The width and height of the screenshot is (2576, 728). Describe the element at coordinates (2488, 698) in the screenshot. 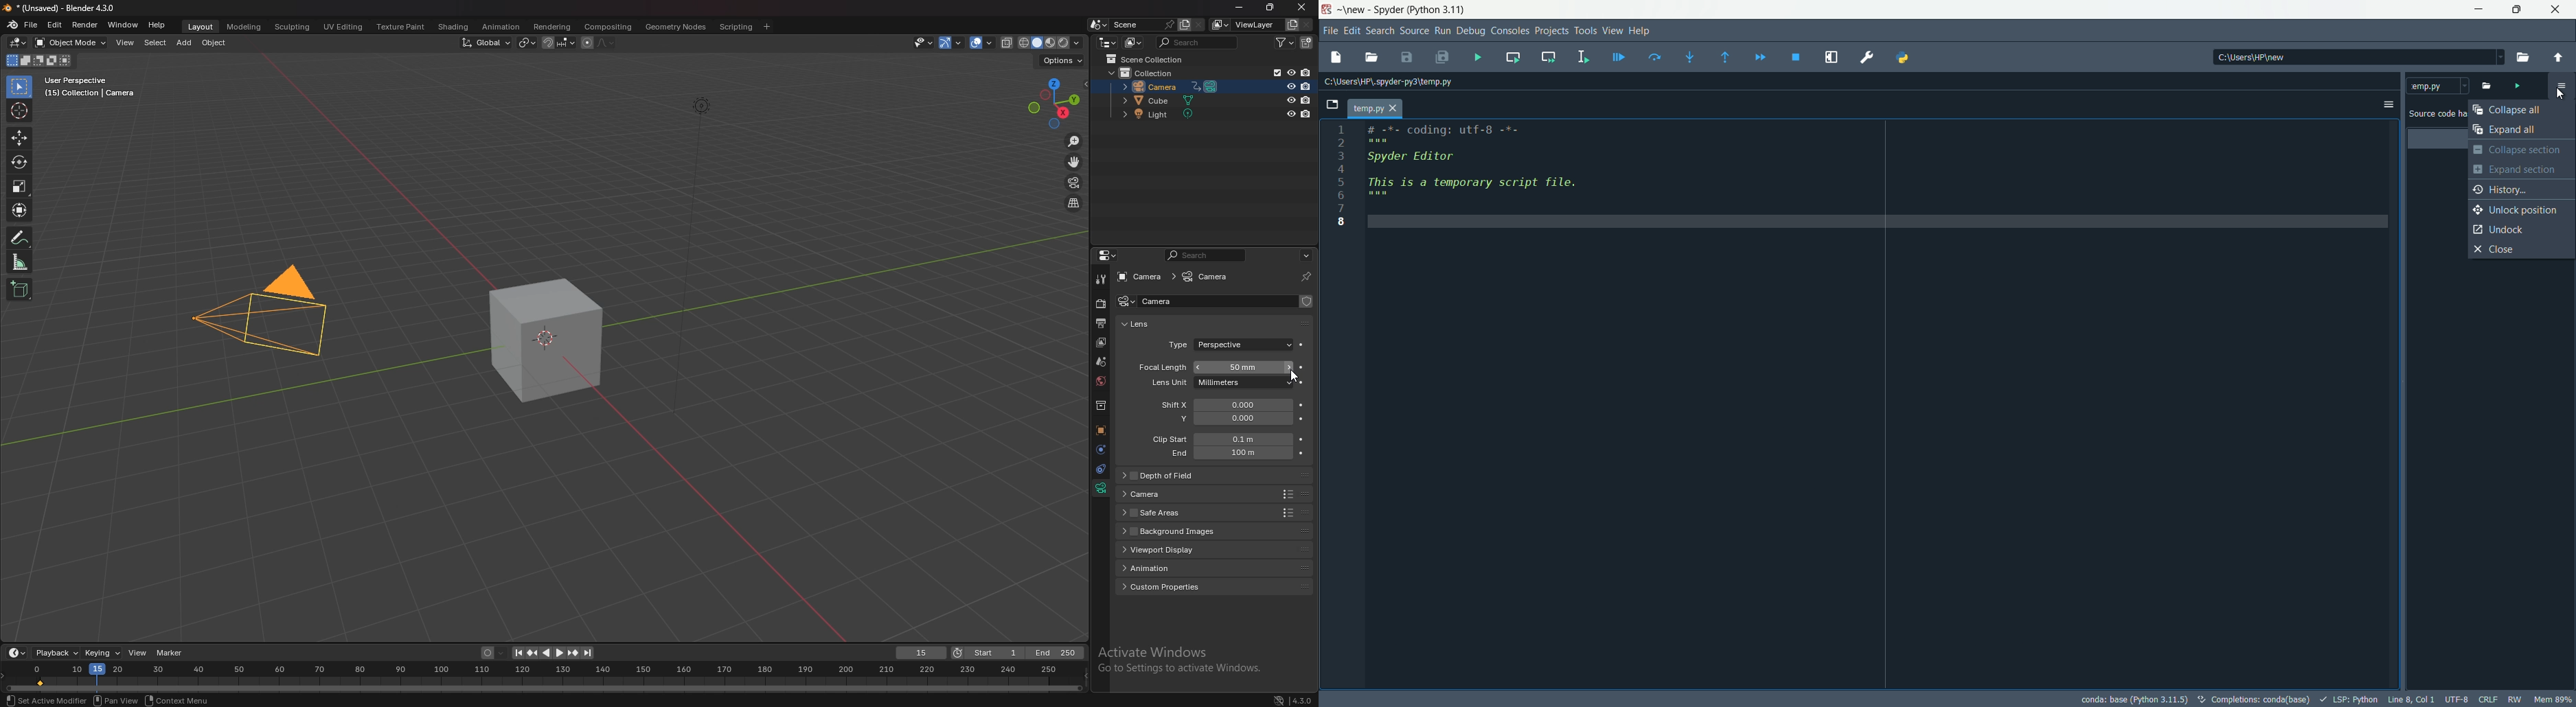

I see `file eol status` at that location.